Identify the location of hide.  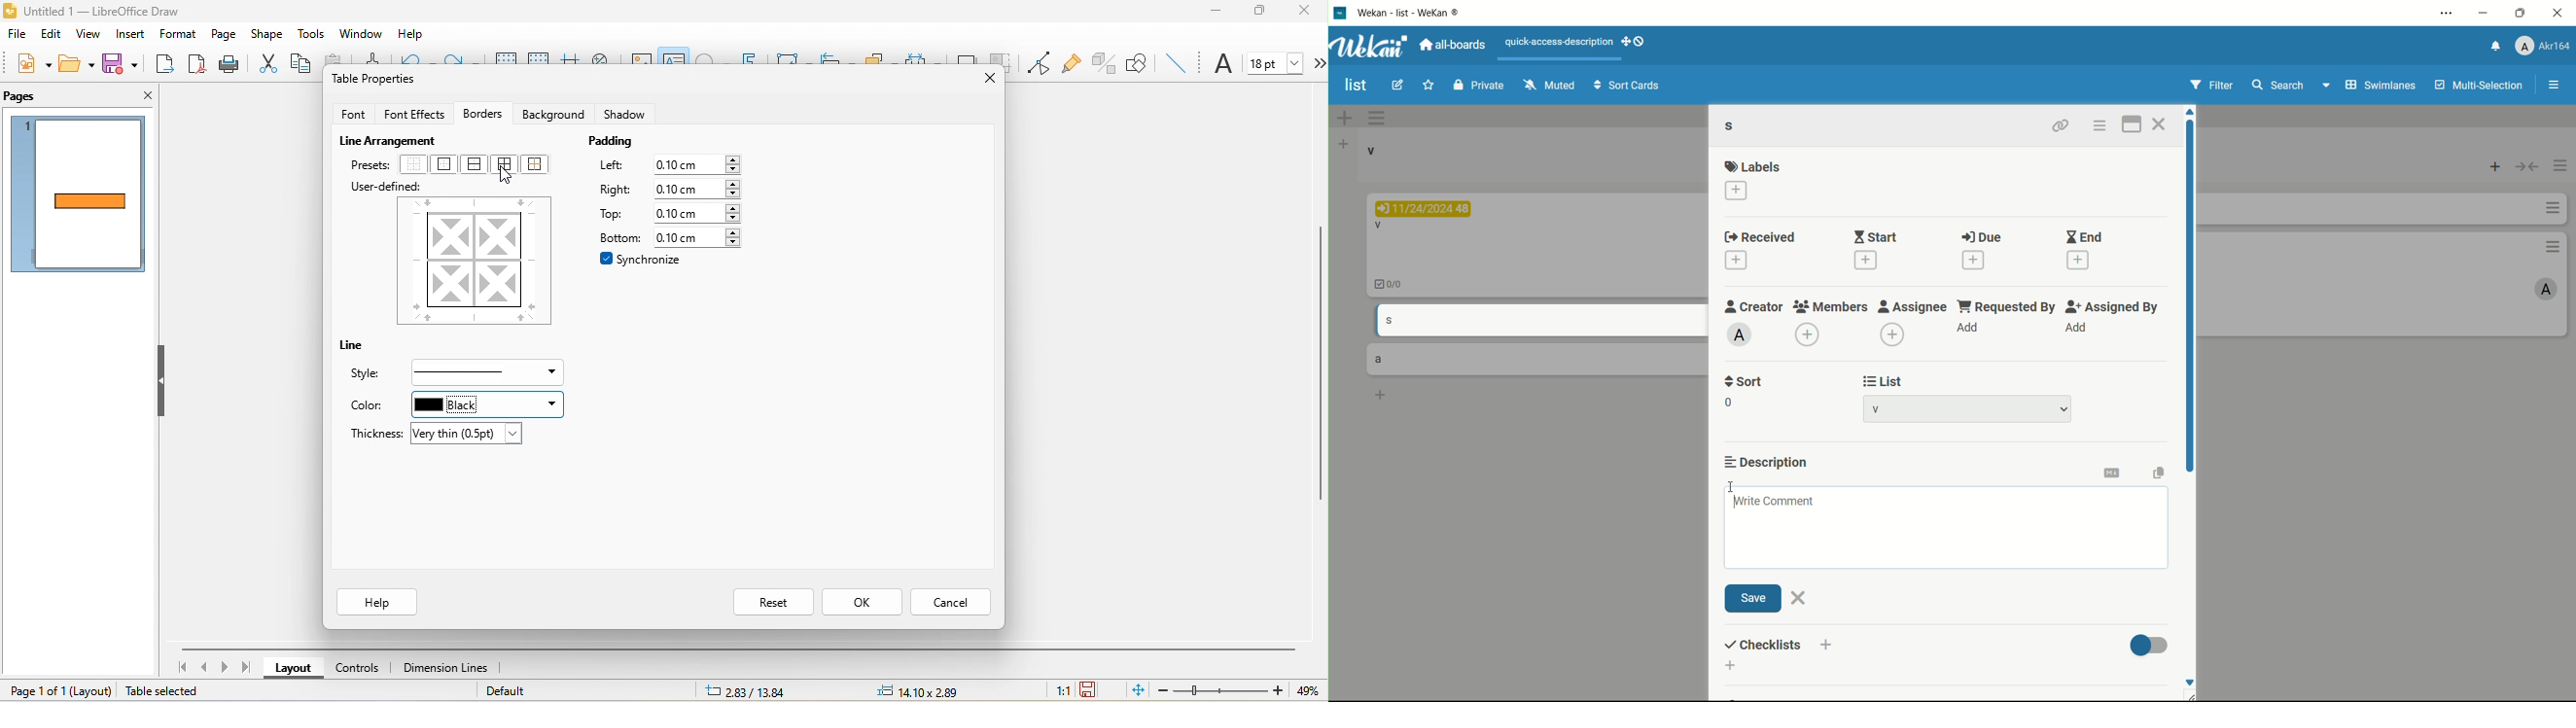
(163, 384).